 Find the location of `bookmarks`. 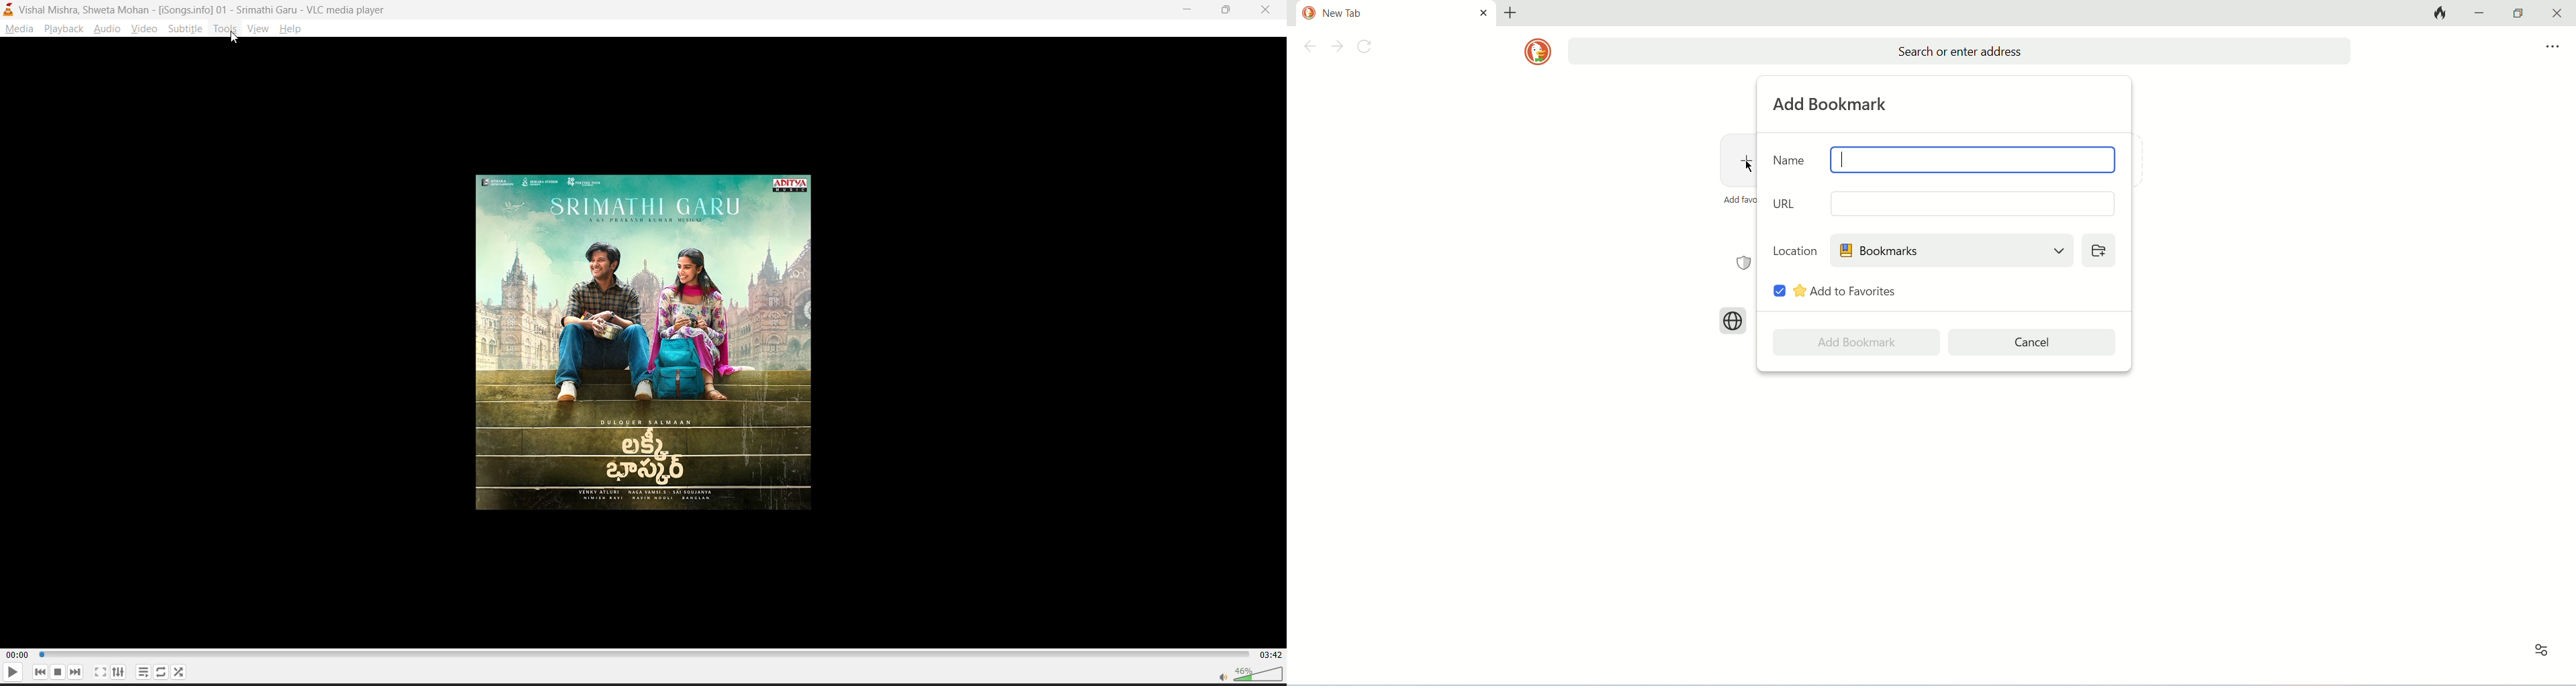

bookmarks is located at coordinates (1951, 250).